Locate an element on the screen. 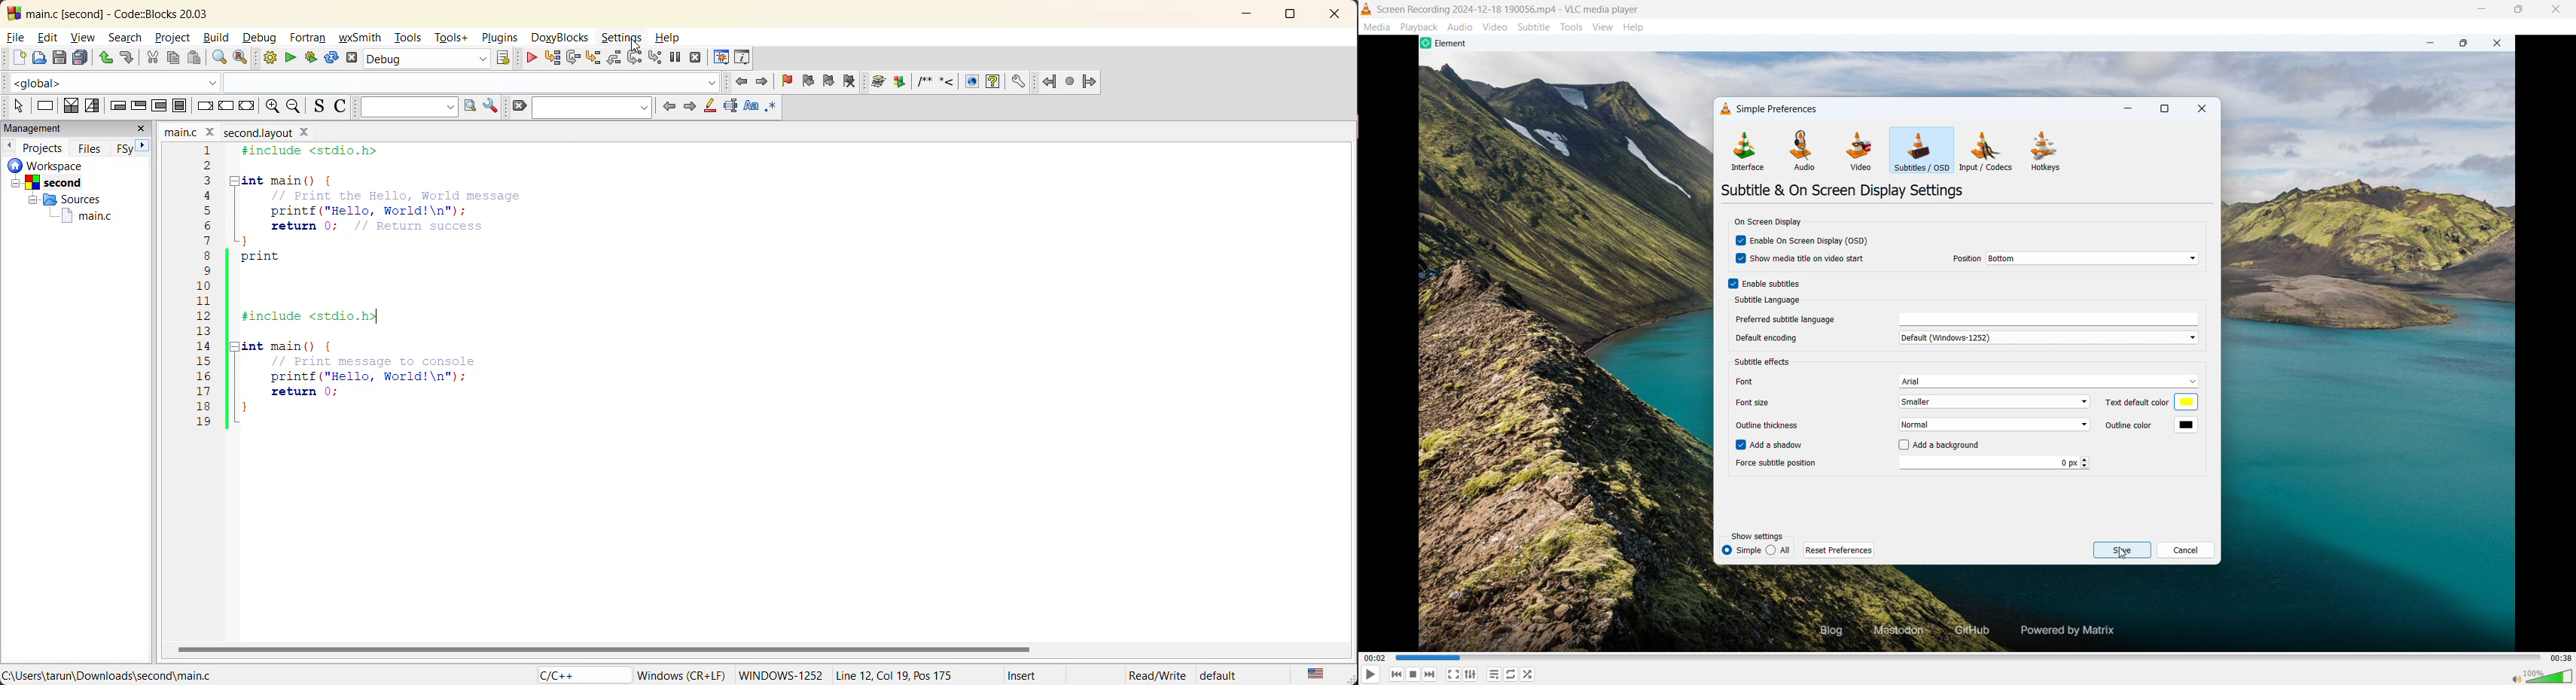 The image size is (2576, 700). horizontal scroll bar is located at coordinates (603, 648).